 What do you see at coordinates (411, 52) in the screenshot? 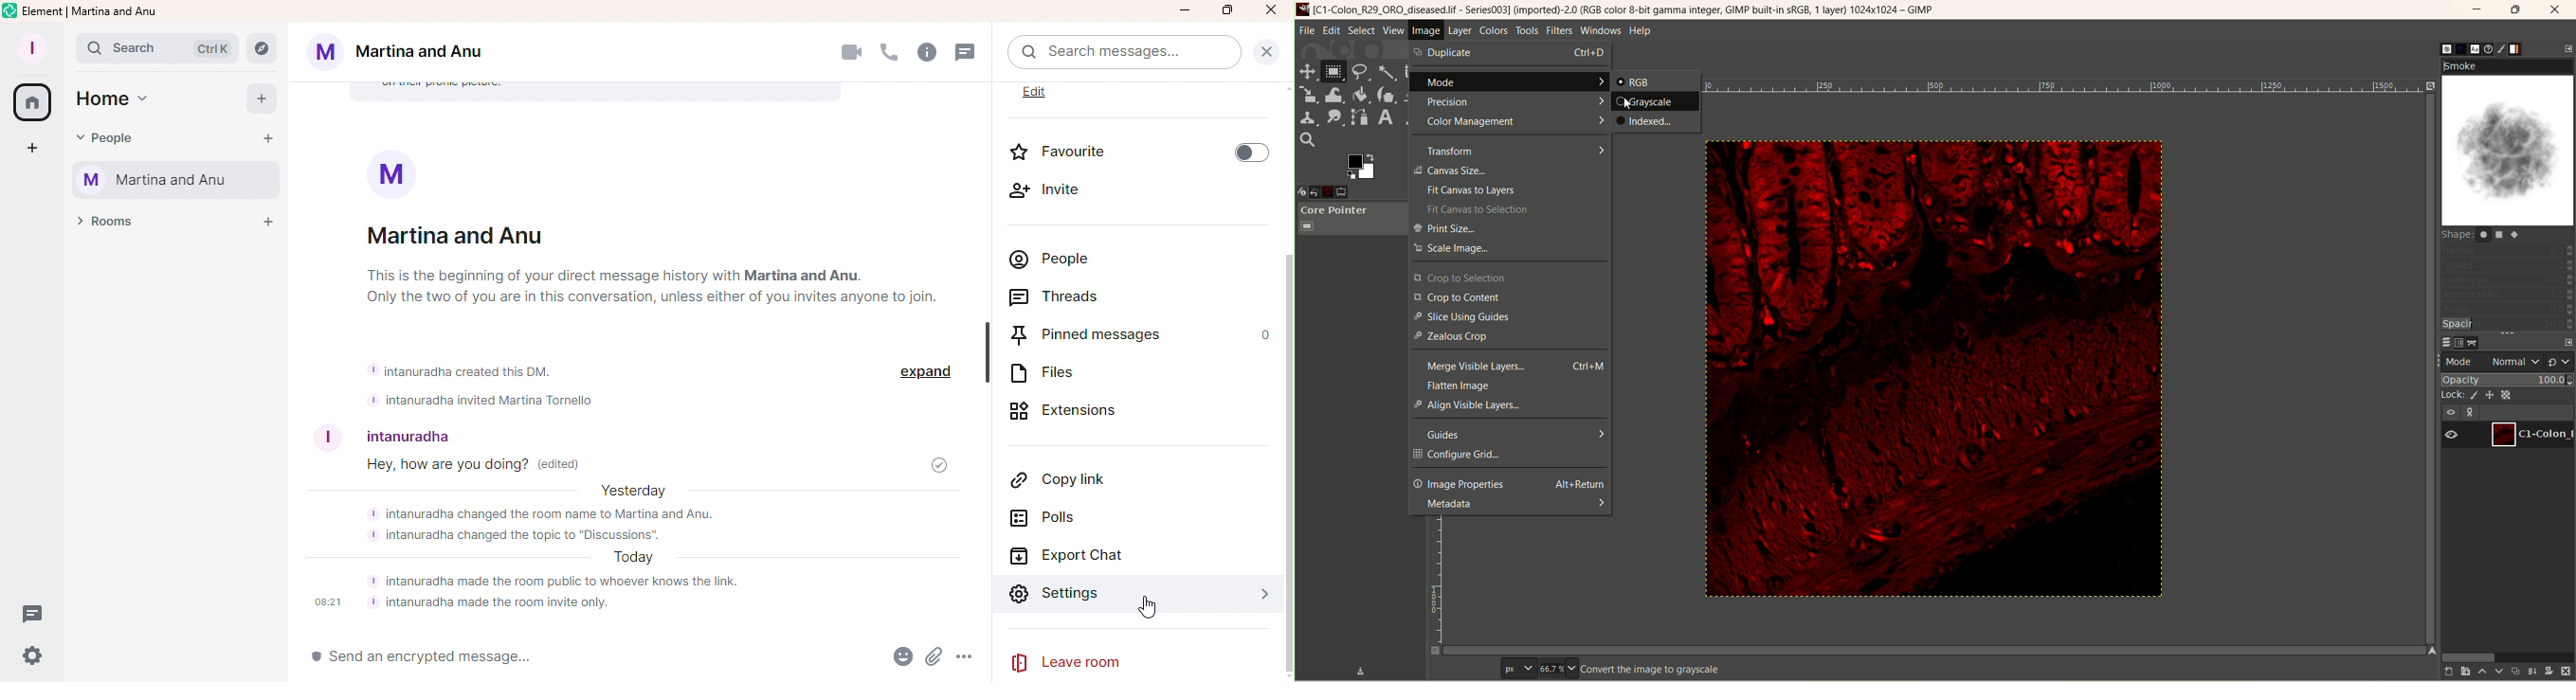
I see `Martina and Anu` at bounding box center [411, 52].